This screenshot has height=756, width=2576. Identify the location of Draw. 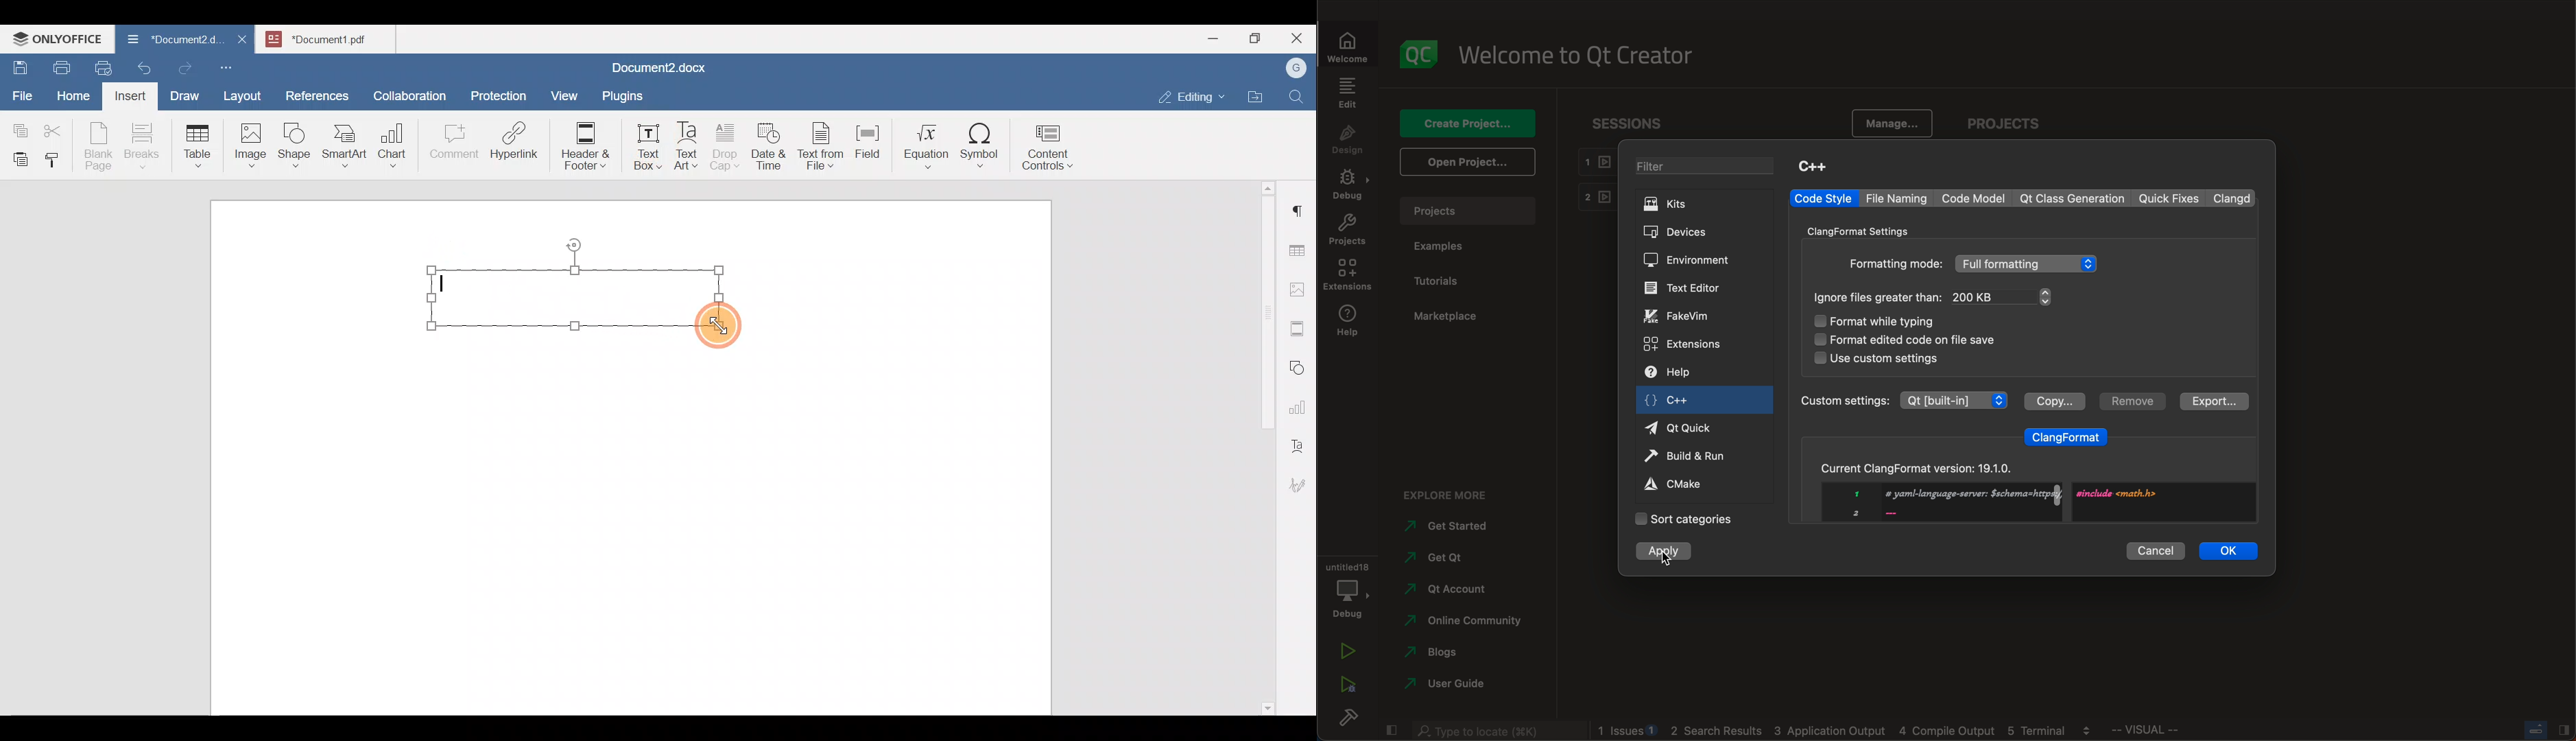
(182, 93).